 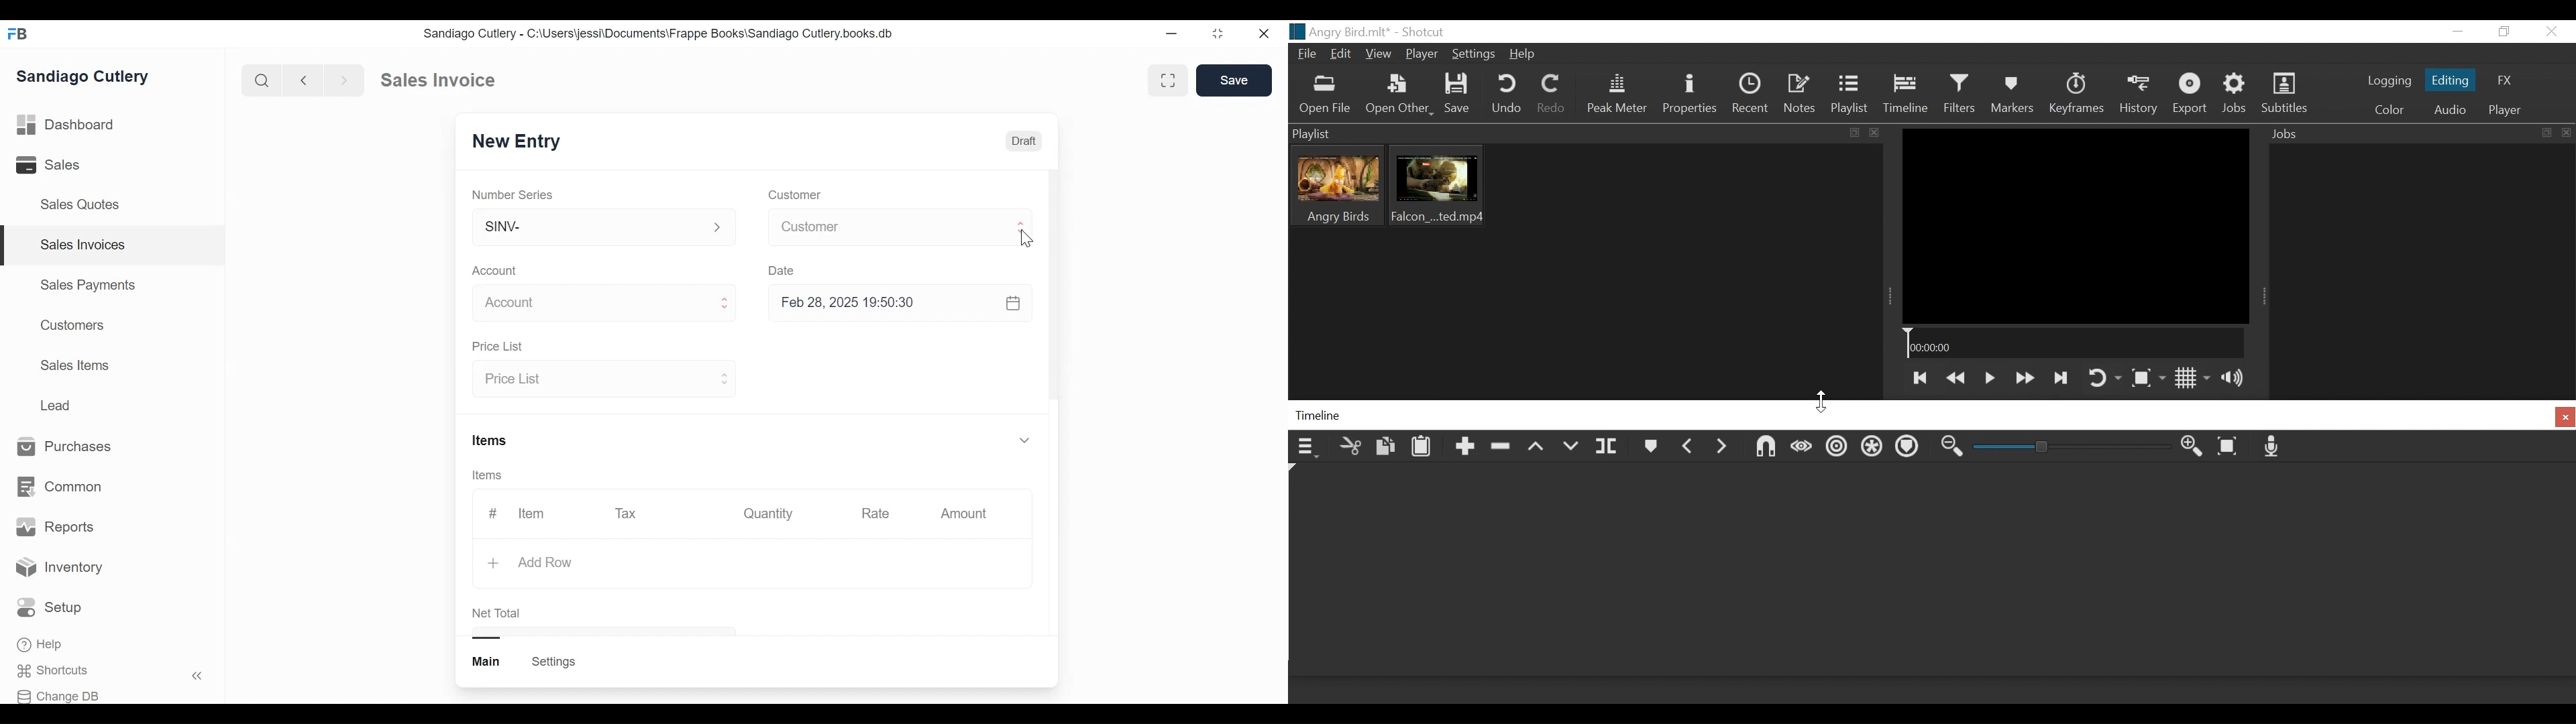 I want to click on #, so click(x=493, y=511).